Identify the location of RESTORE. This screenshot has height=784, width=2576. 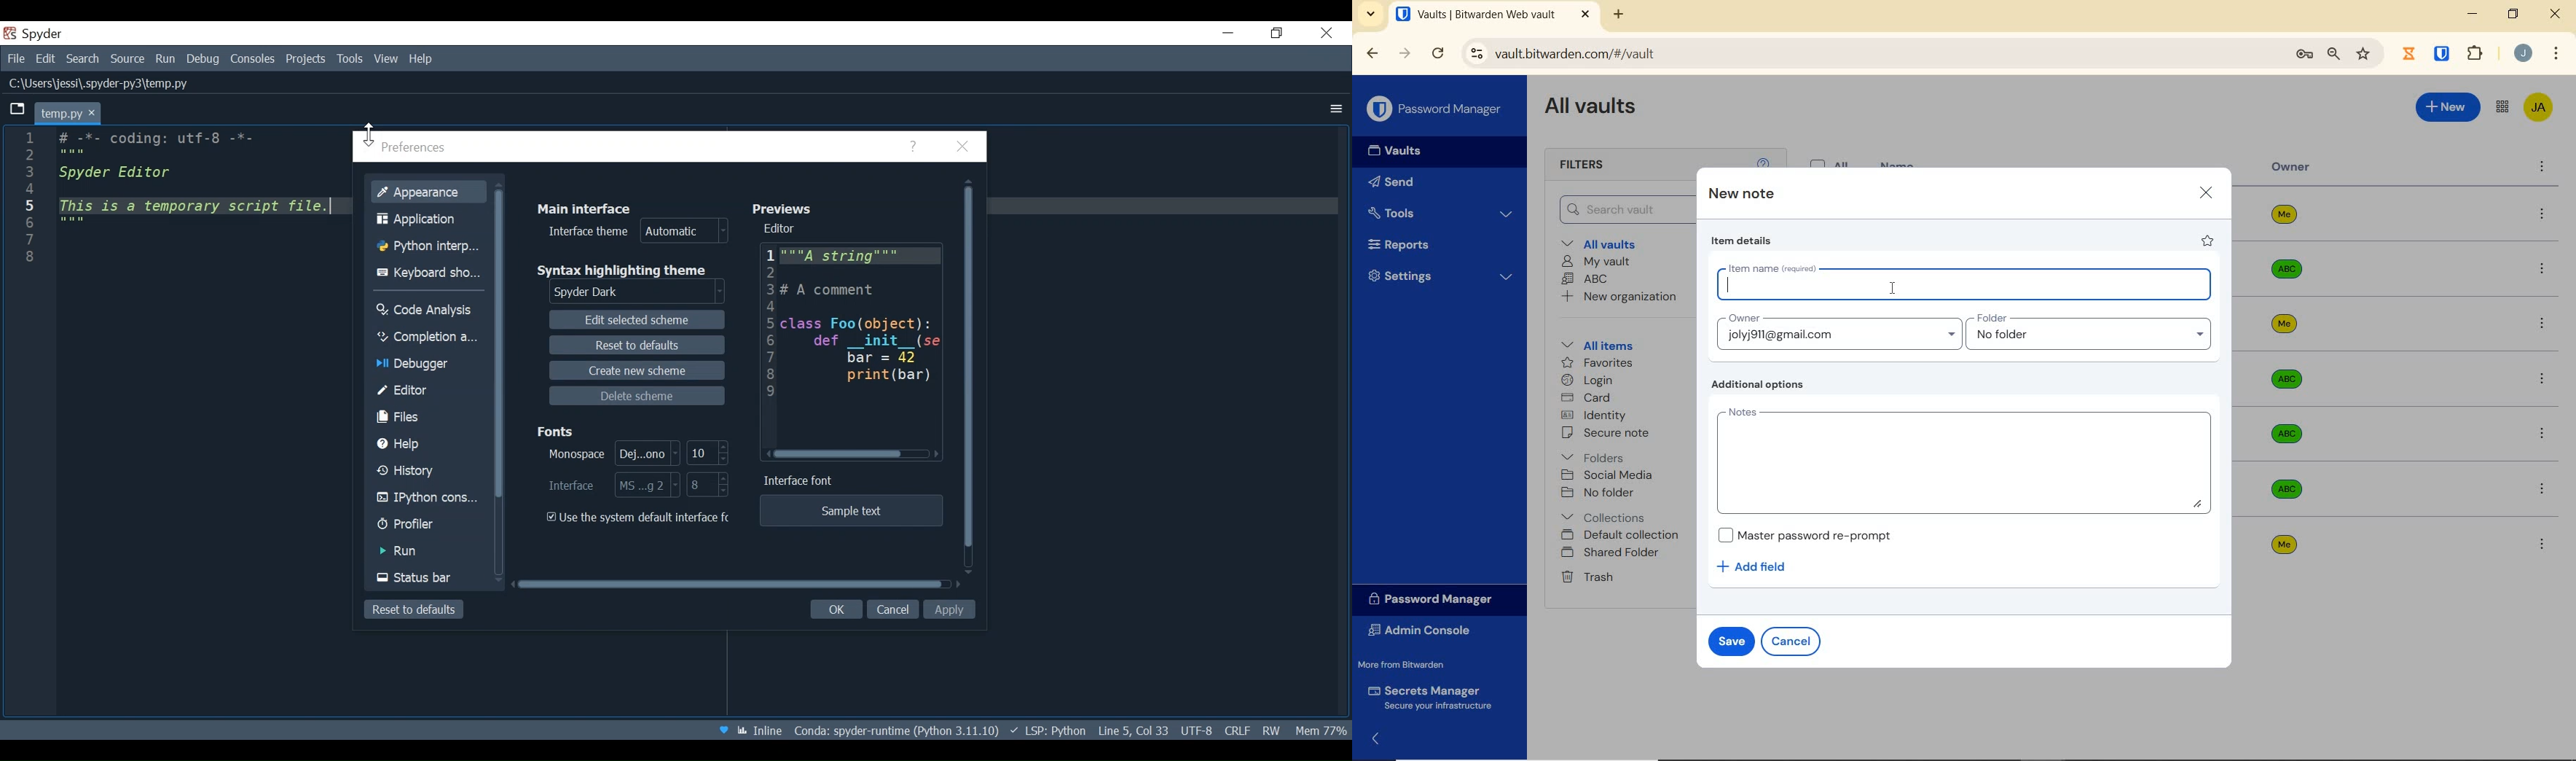
(2513, 16).